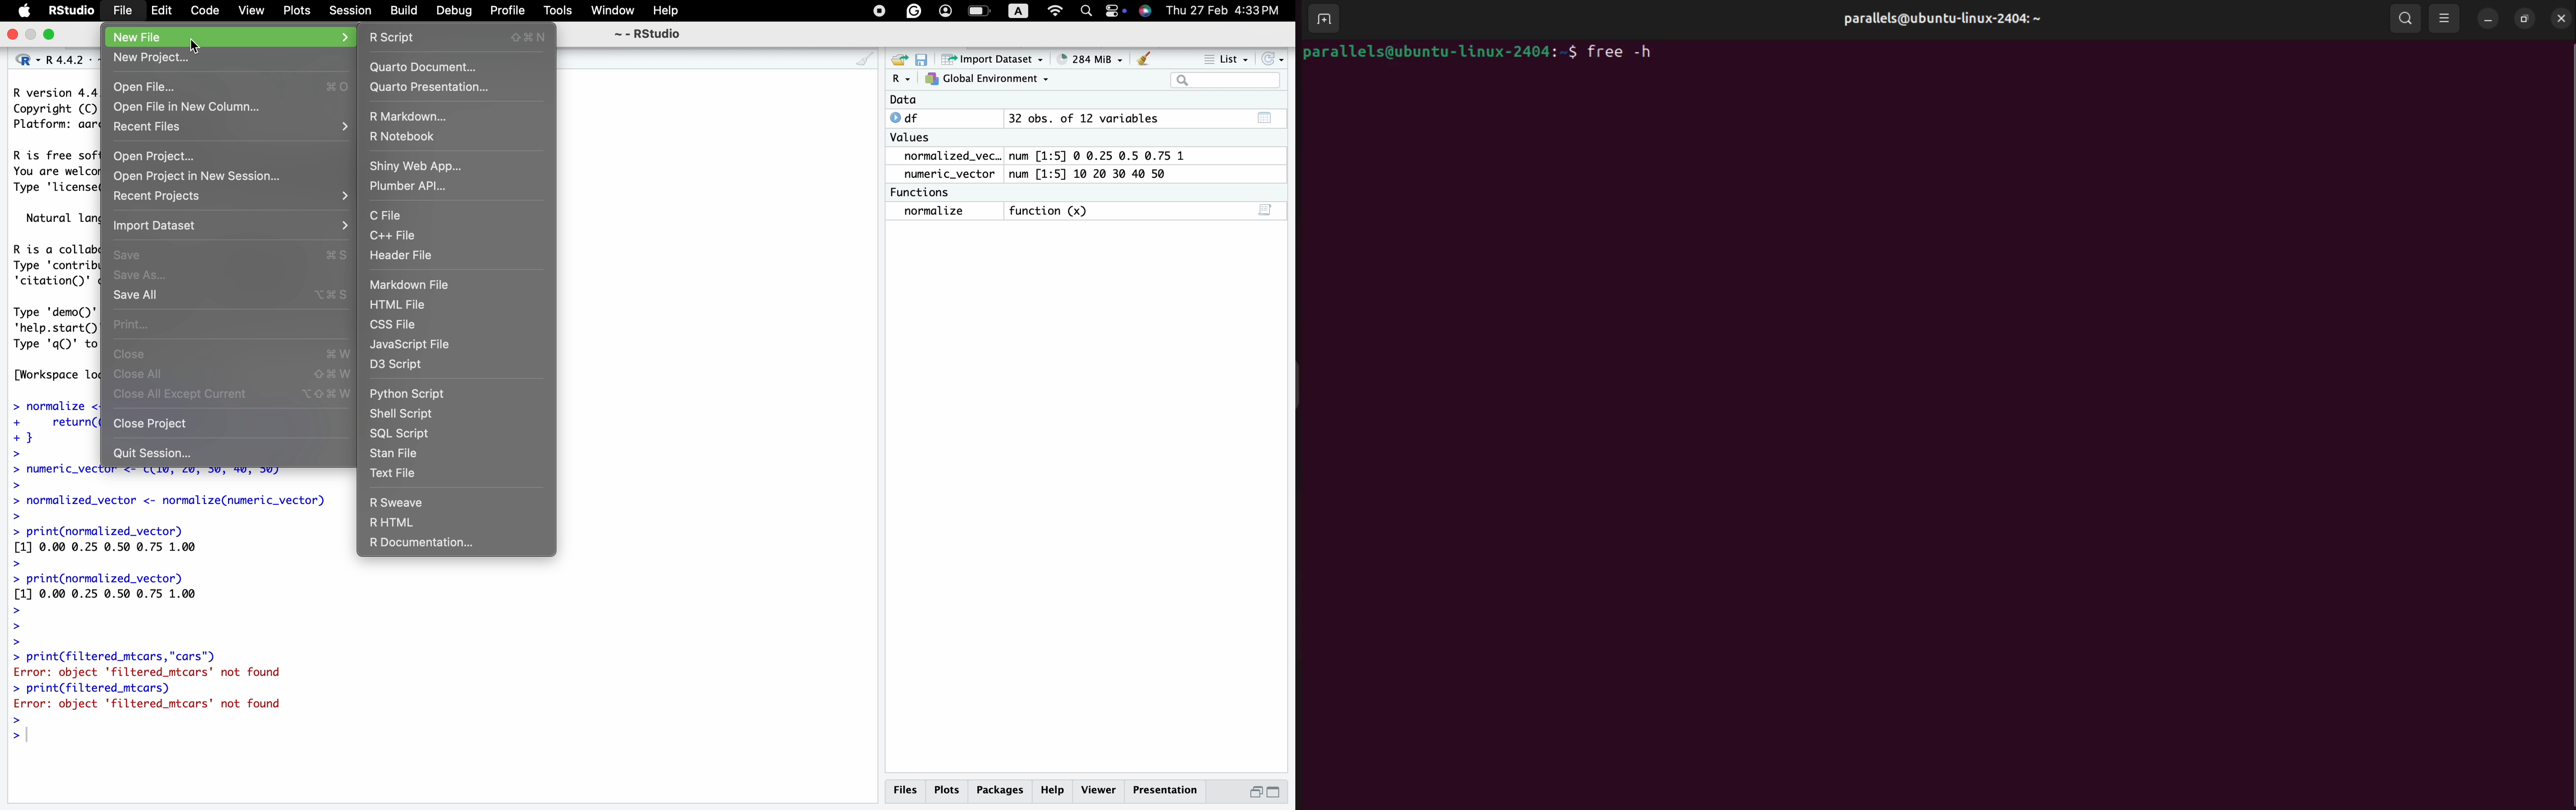  Describe the element at coordinates (414, 117) in the screenshot. I see `R Markdown...` at that location.